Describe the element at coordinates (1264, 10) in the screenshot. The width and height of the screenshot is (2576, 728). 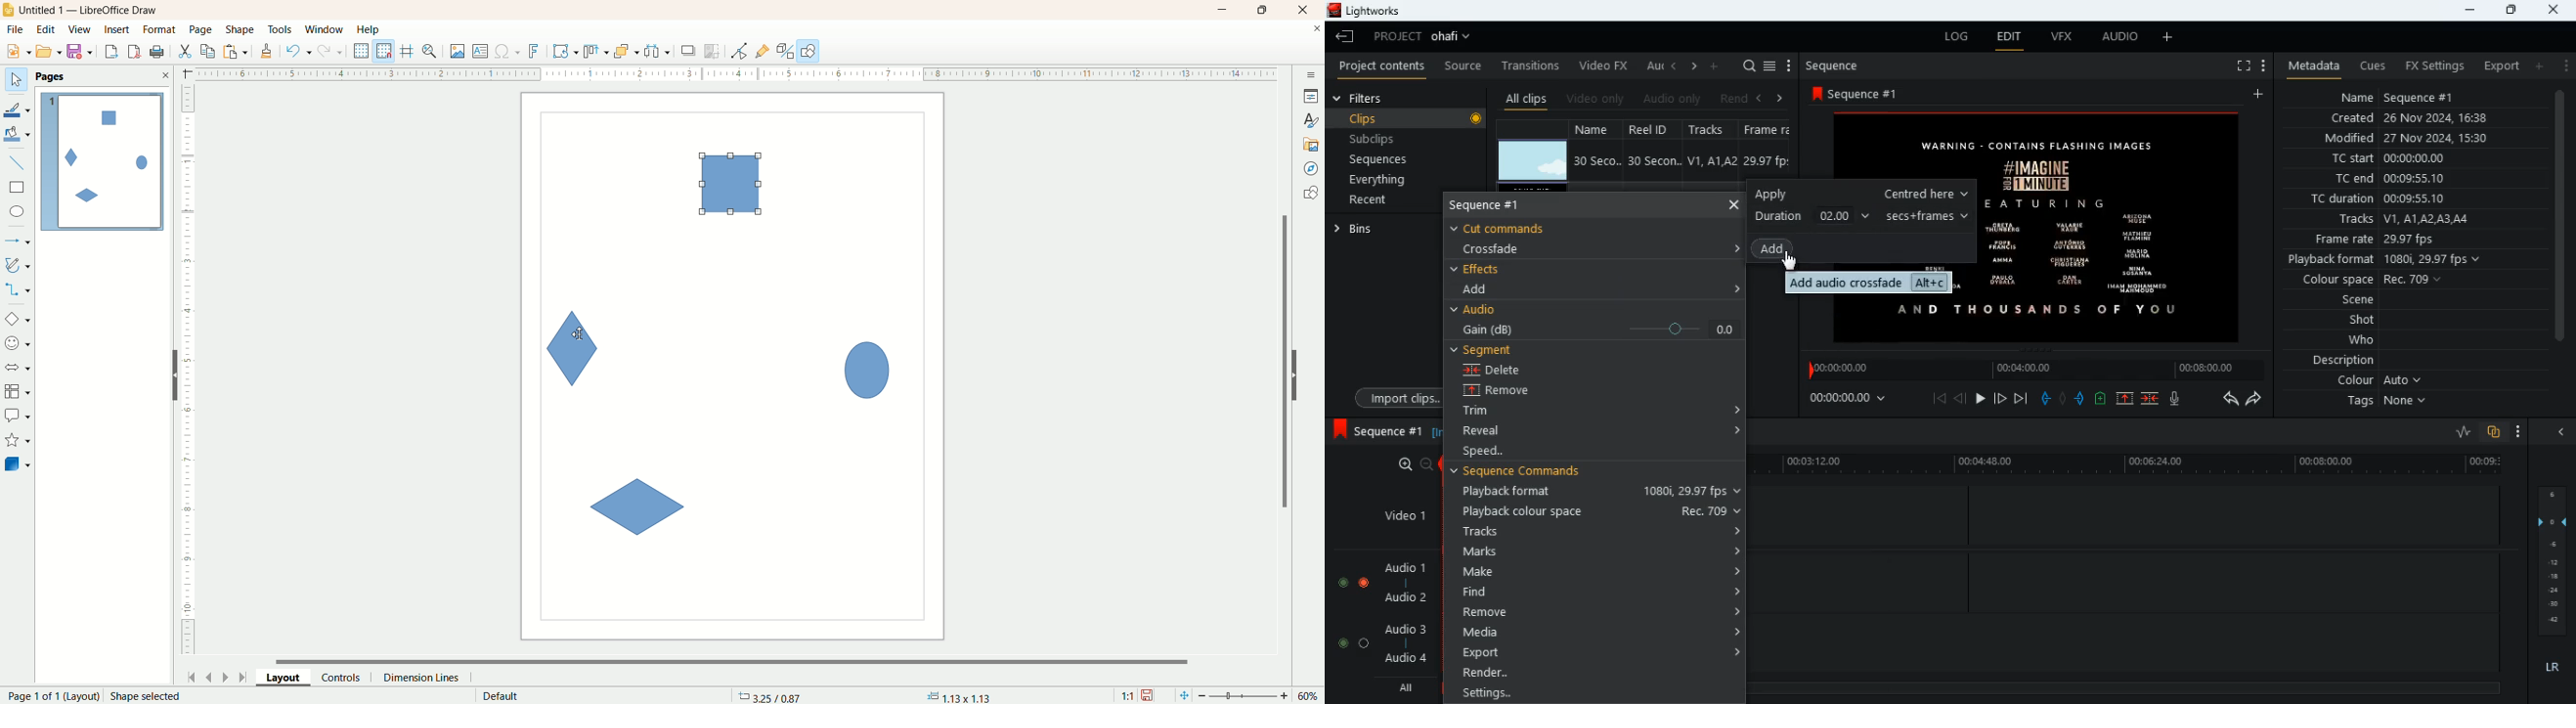
I see `maximize` at that location.